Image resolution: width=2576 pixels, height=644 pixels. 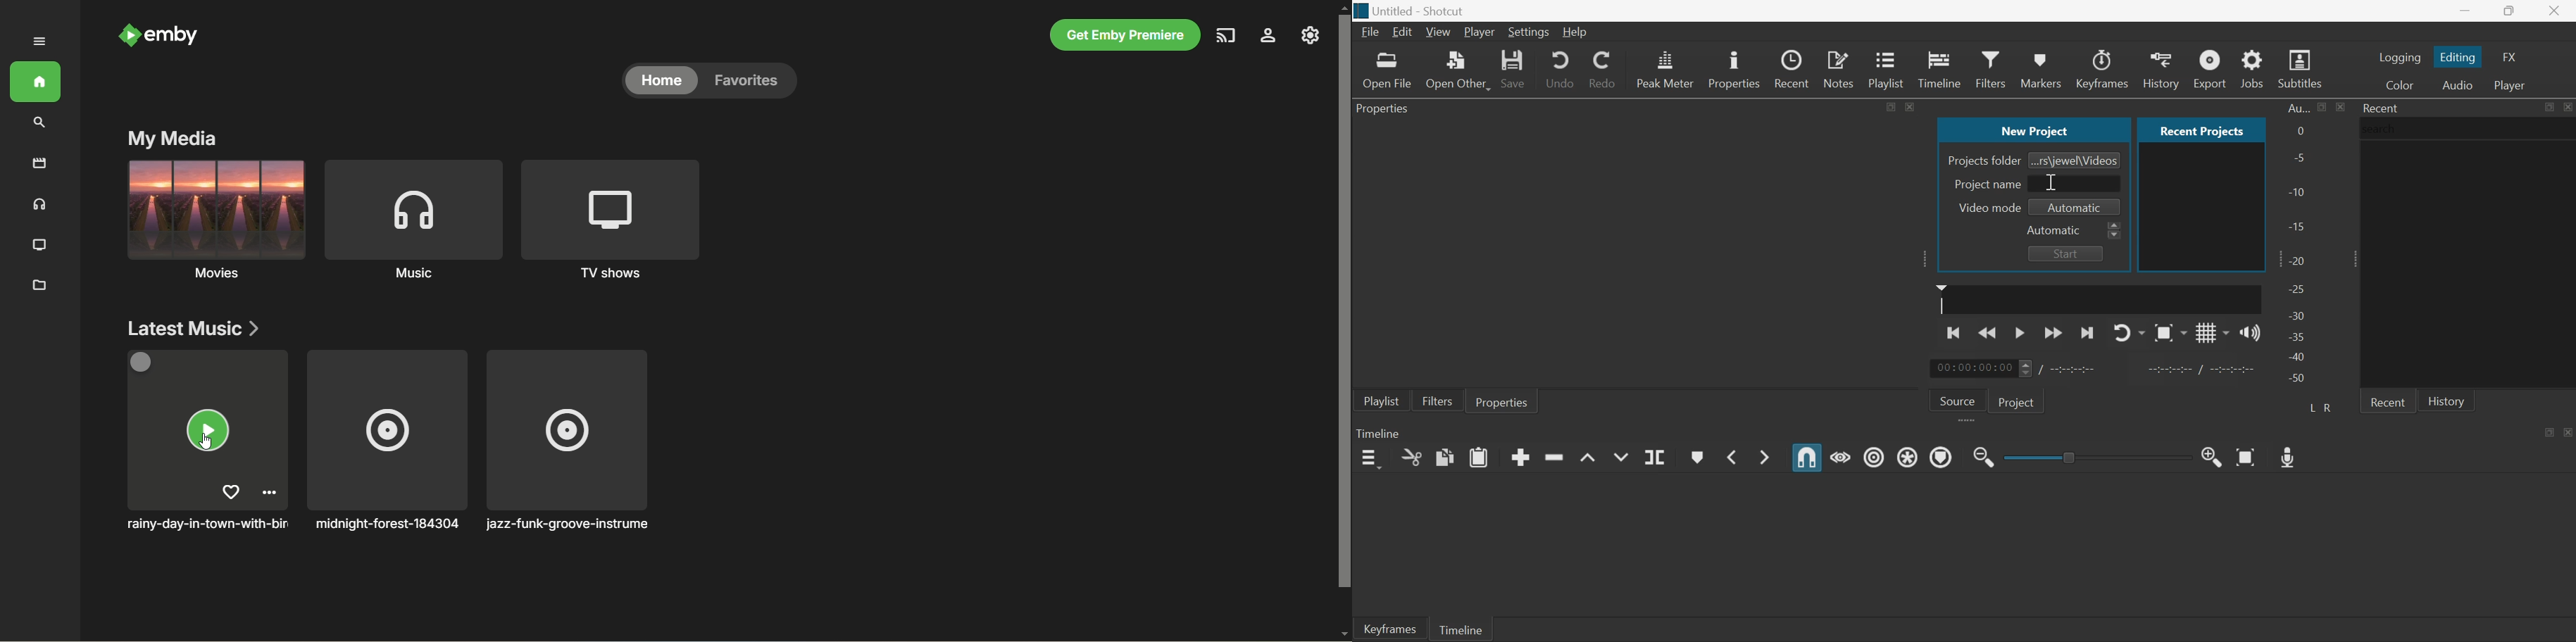 I want to click on Timeline, so click(x=1940, y=68).